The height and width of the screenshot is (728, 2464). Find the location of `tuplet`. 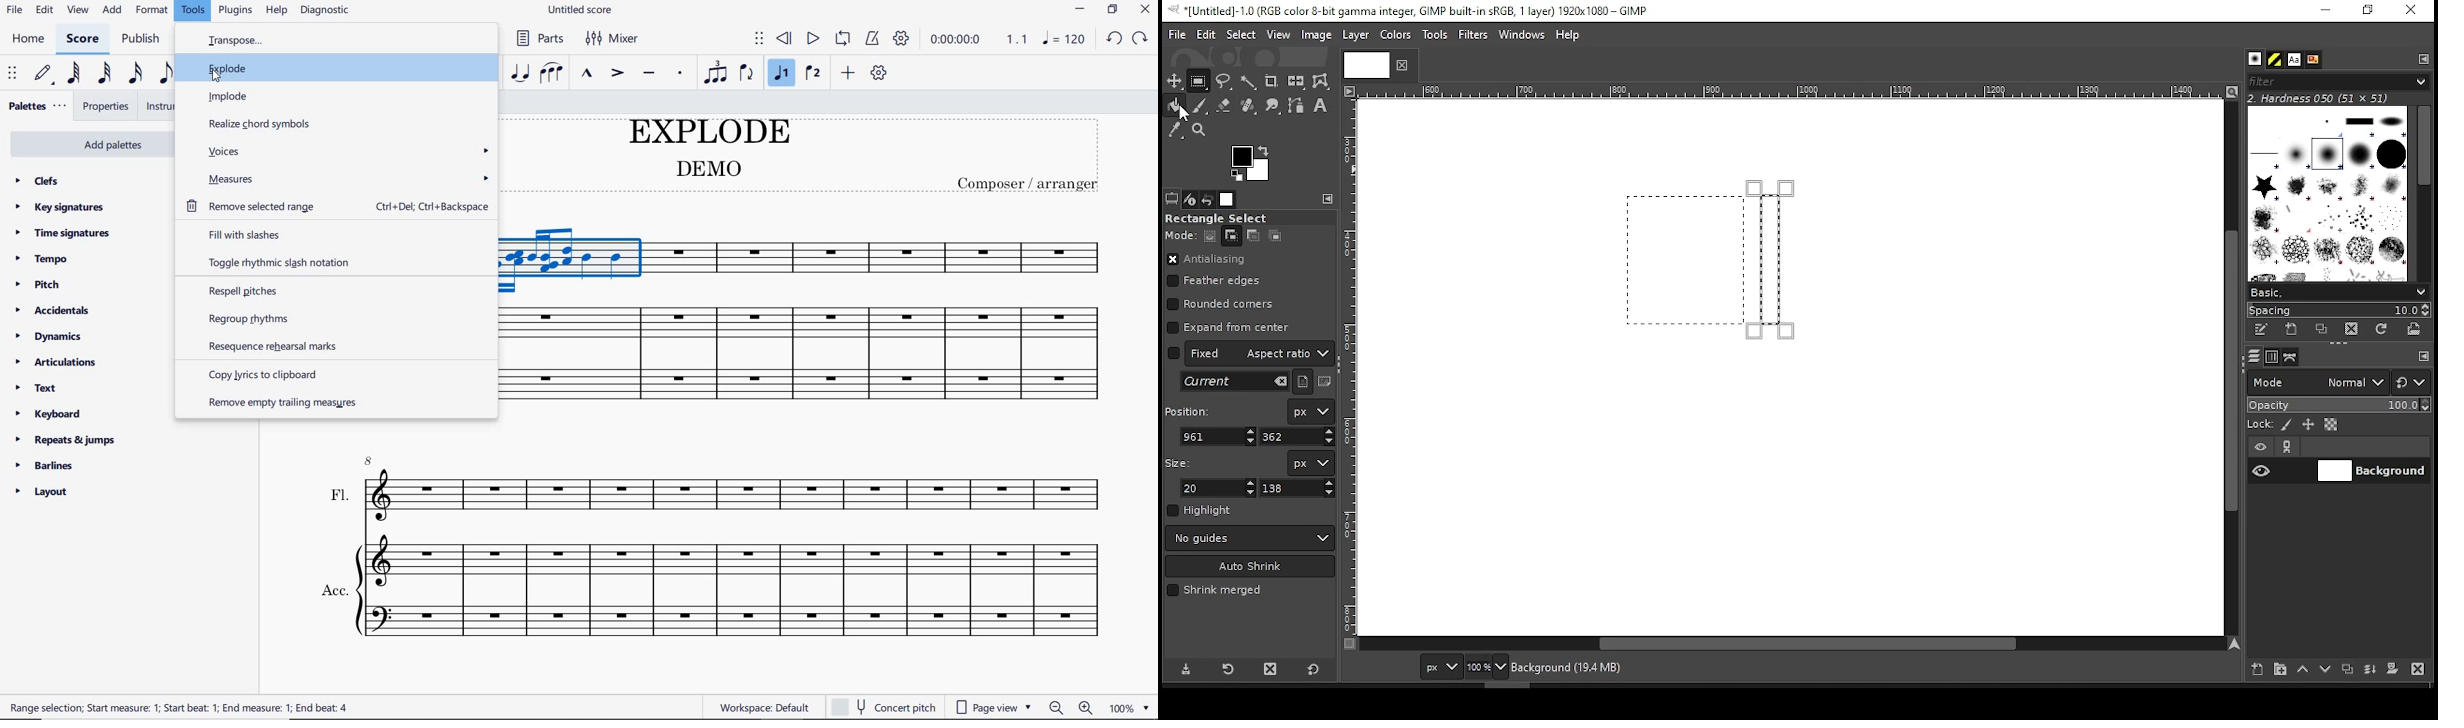

tuplet is located at coordinates (716, 72).